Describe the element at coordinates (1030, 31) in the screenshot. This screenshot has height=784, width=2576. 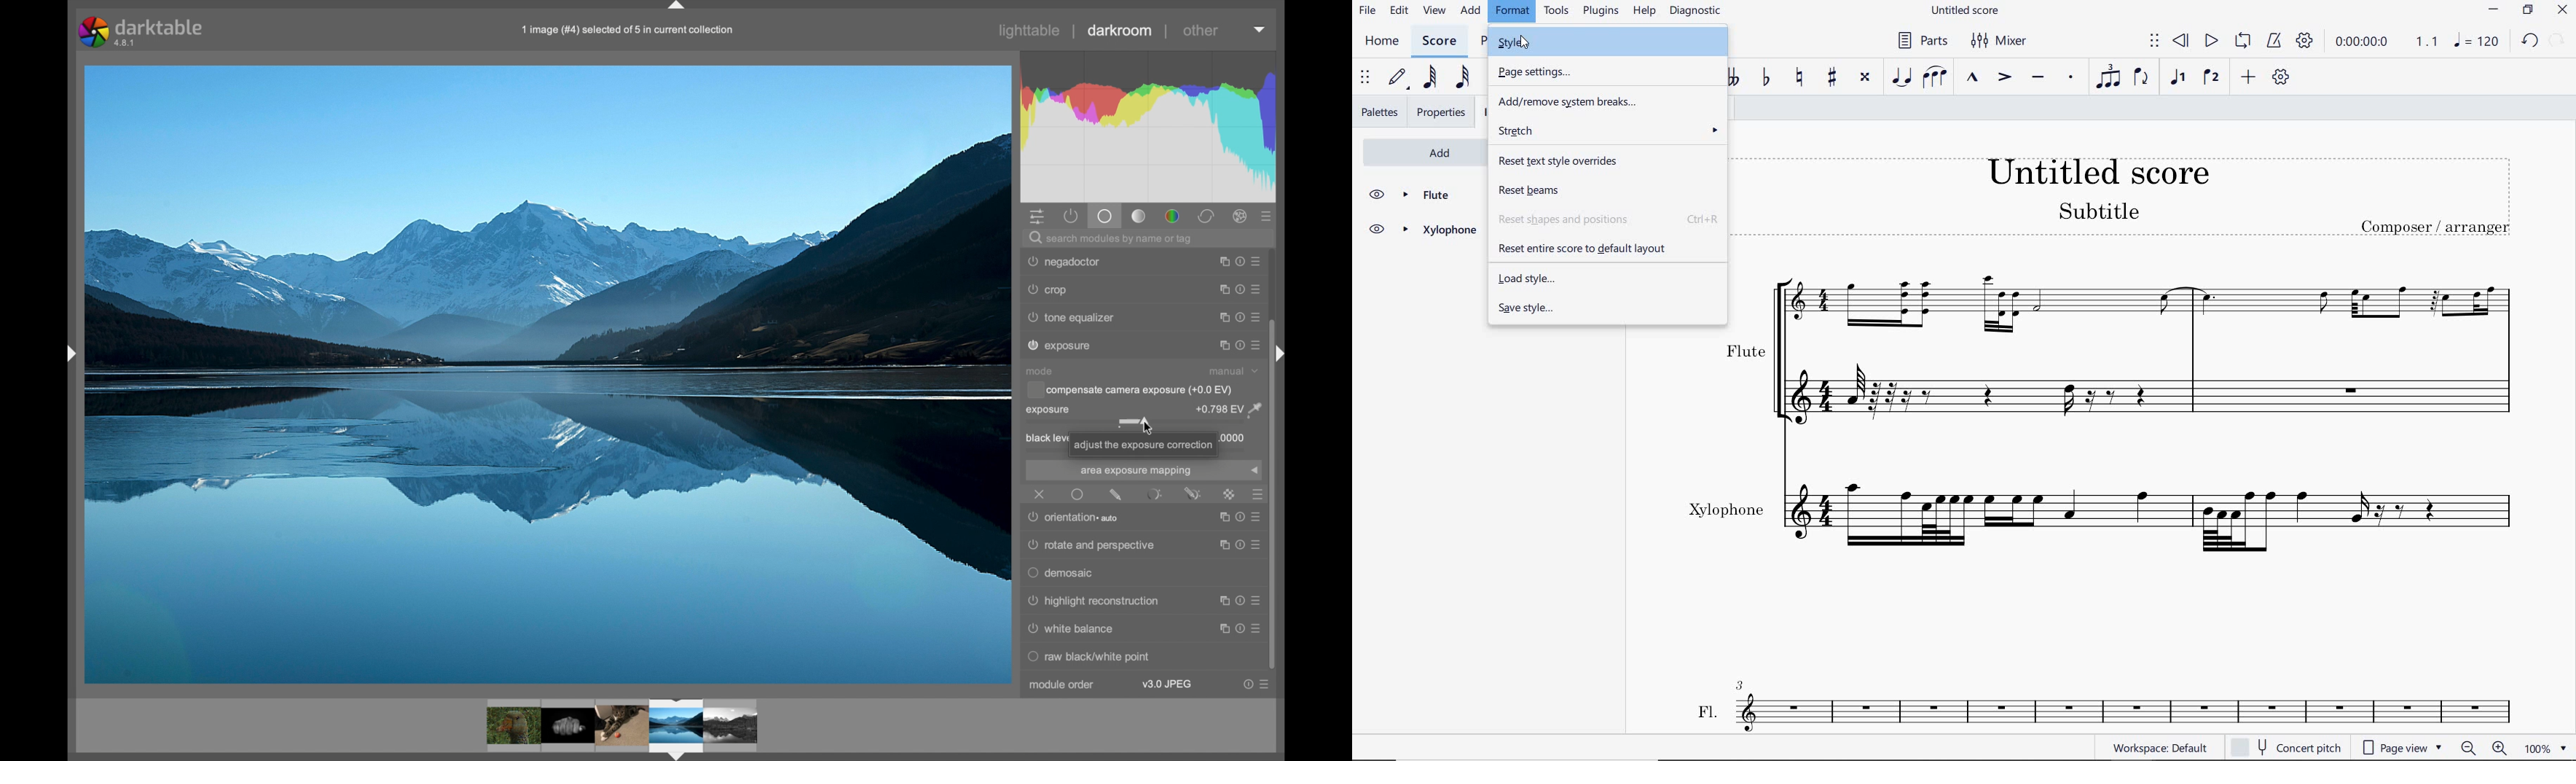
I see `lighttable` at that location.